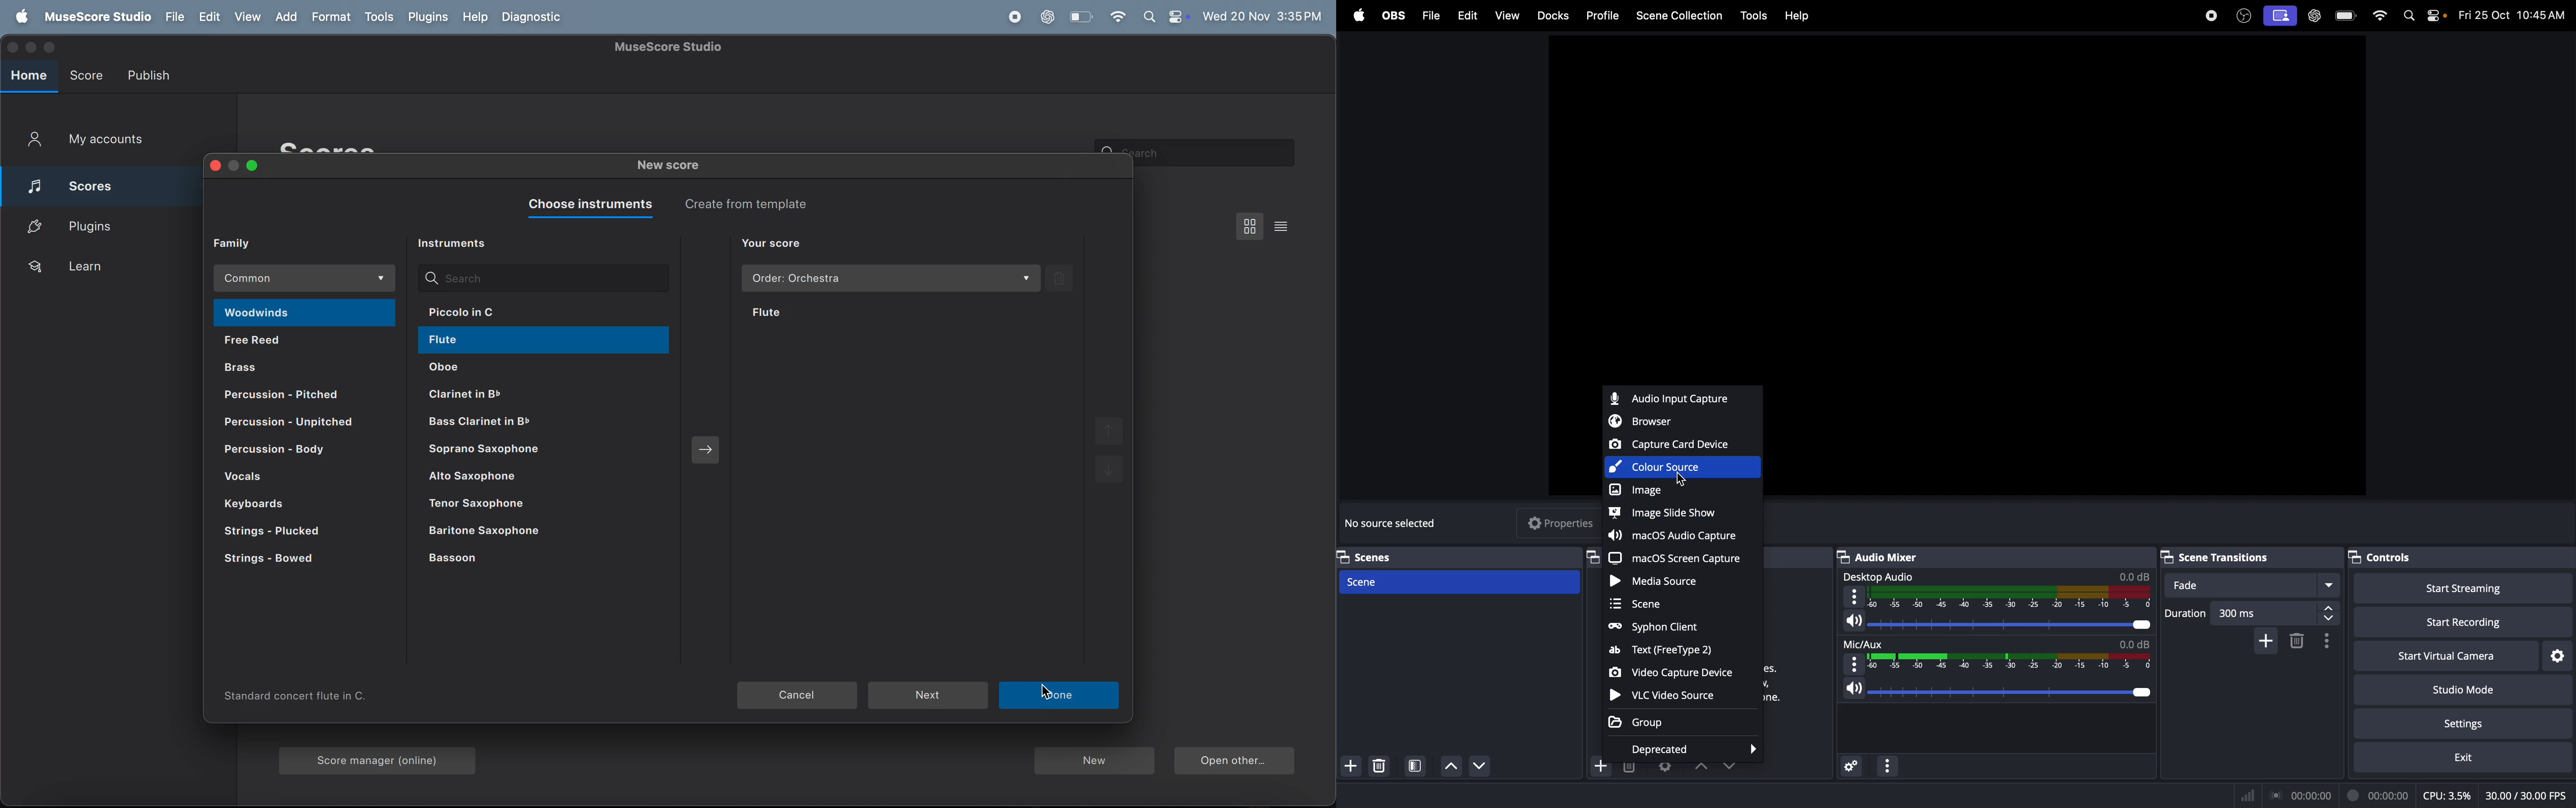 The image size is (2576, 812). Describe the element at coordinates (2378, 655) in the screenshot. I see `start virtual camera` at that location.